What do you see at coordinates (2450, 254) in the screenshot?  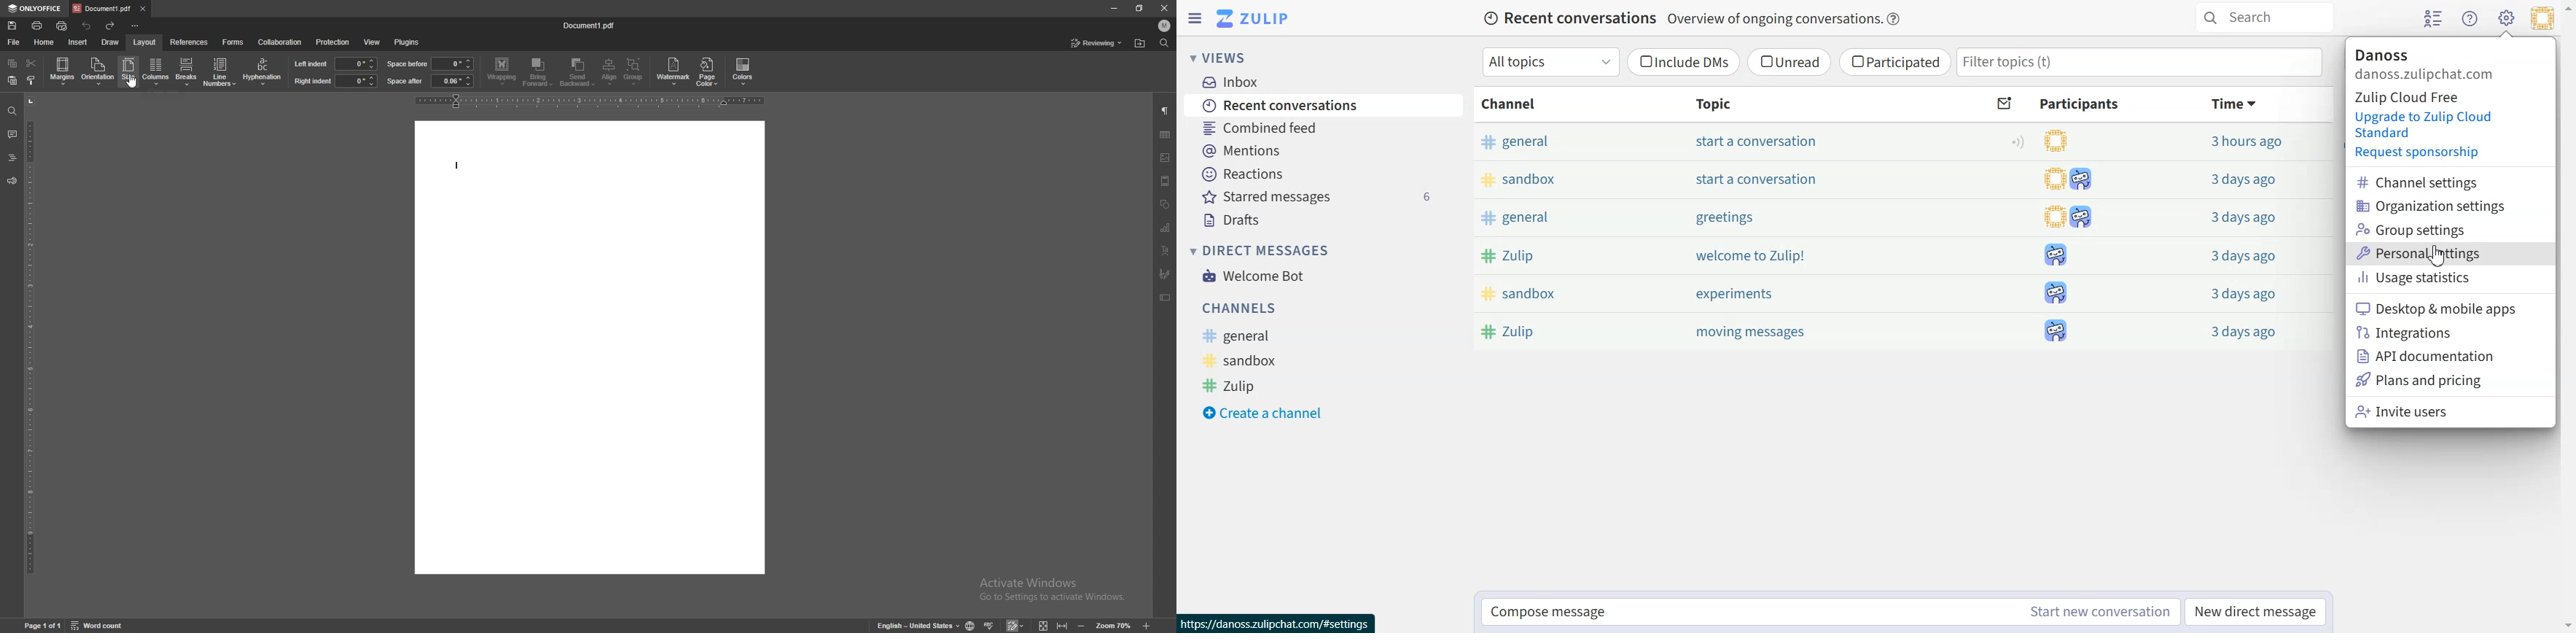 I see `Personal settings` at bounding box center [2450, 254].